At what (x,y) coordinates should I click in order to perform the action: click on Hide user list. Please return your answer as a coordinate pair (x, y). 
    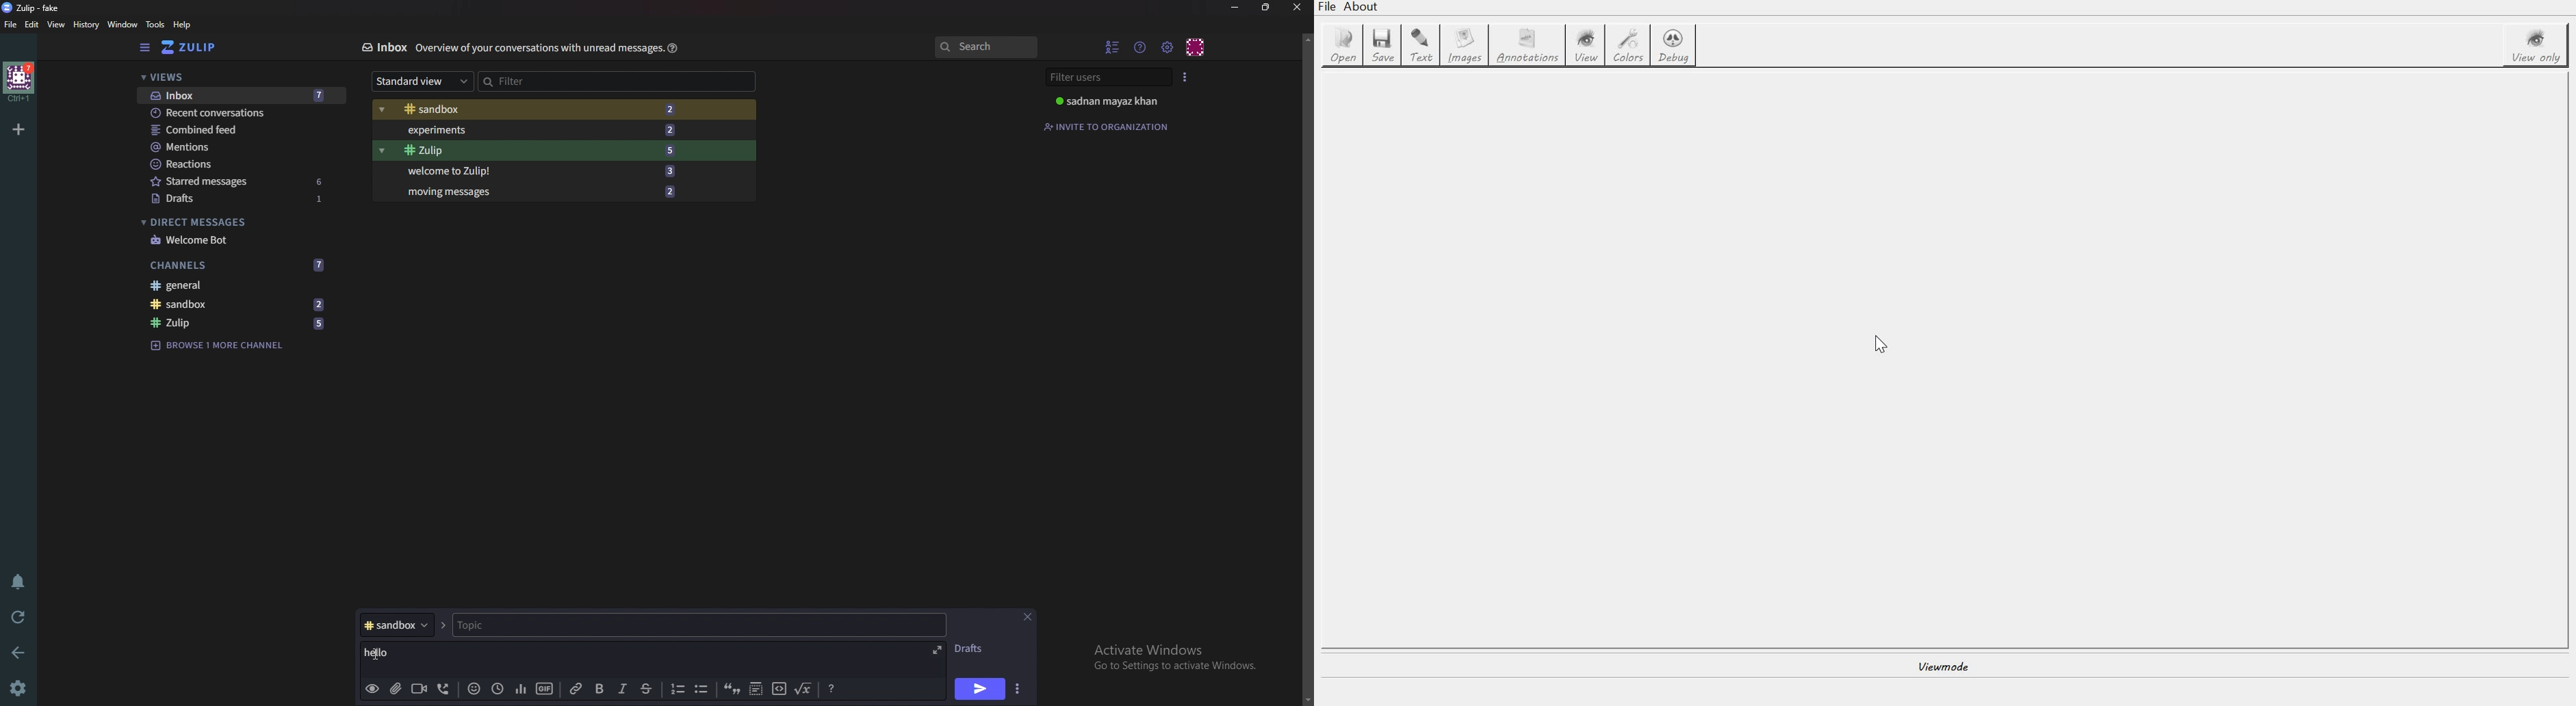
    Looking at the image, I should click on (1111, 45).